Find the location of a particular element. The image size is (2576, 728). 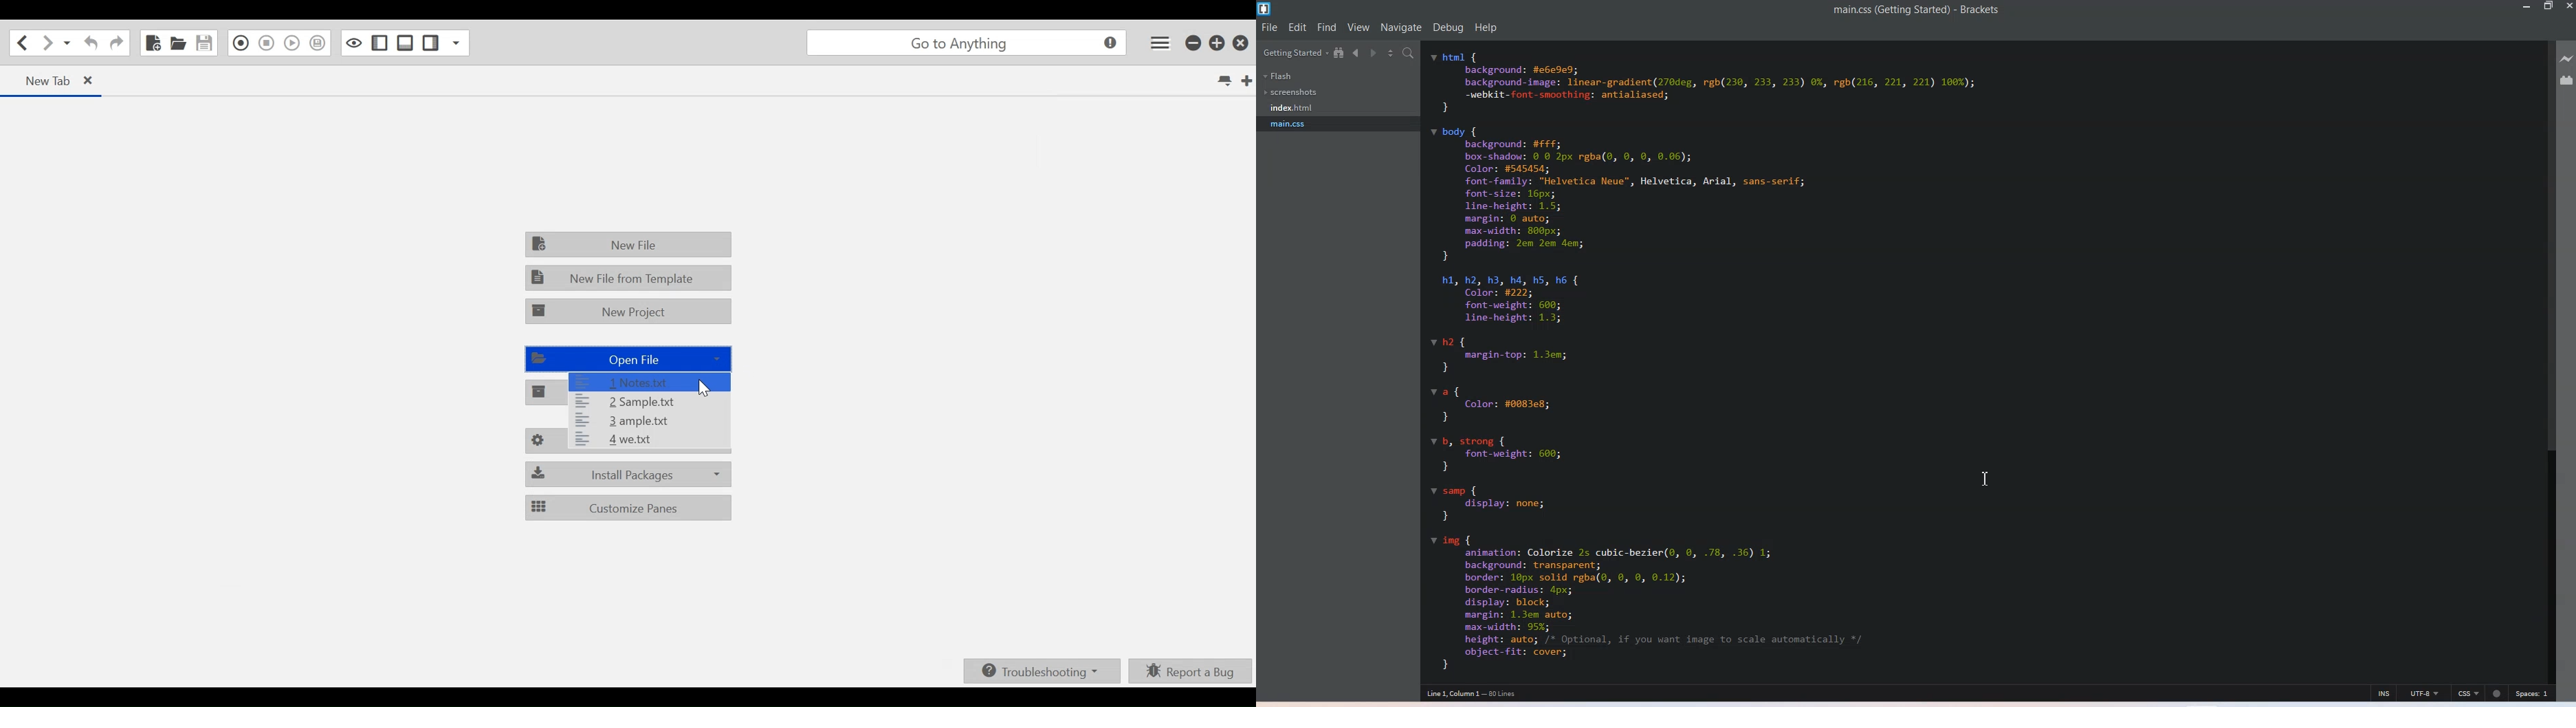

Find is located at coordinates (1328, 27).